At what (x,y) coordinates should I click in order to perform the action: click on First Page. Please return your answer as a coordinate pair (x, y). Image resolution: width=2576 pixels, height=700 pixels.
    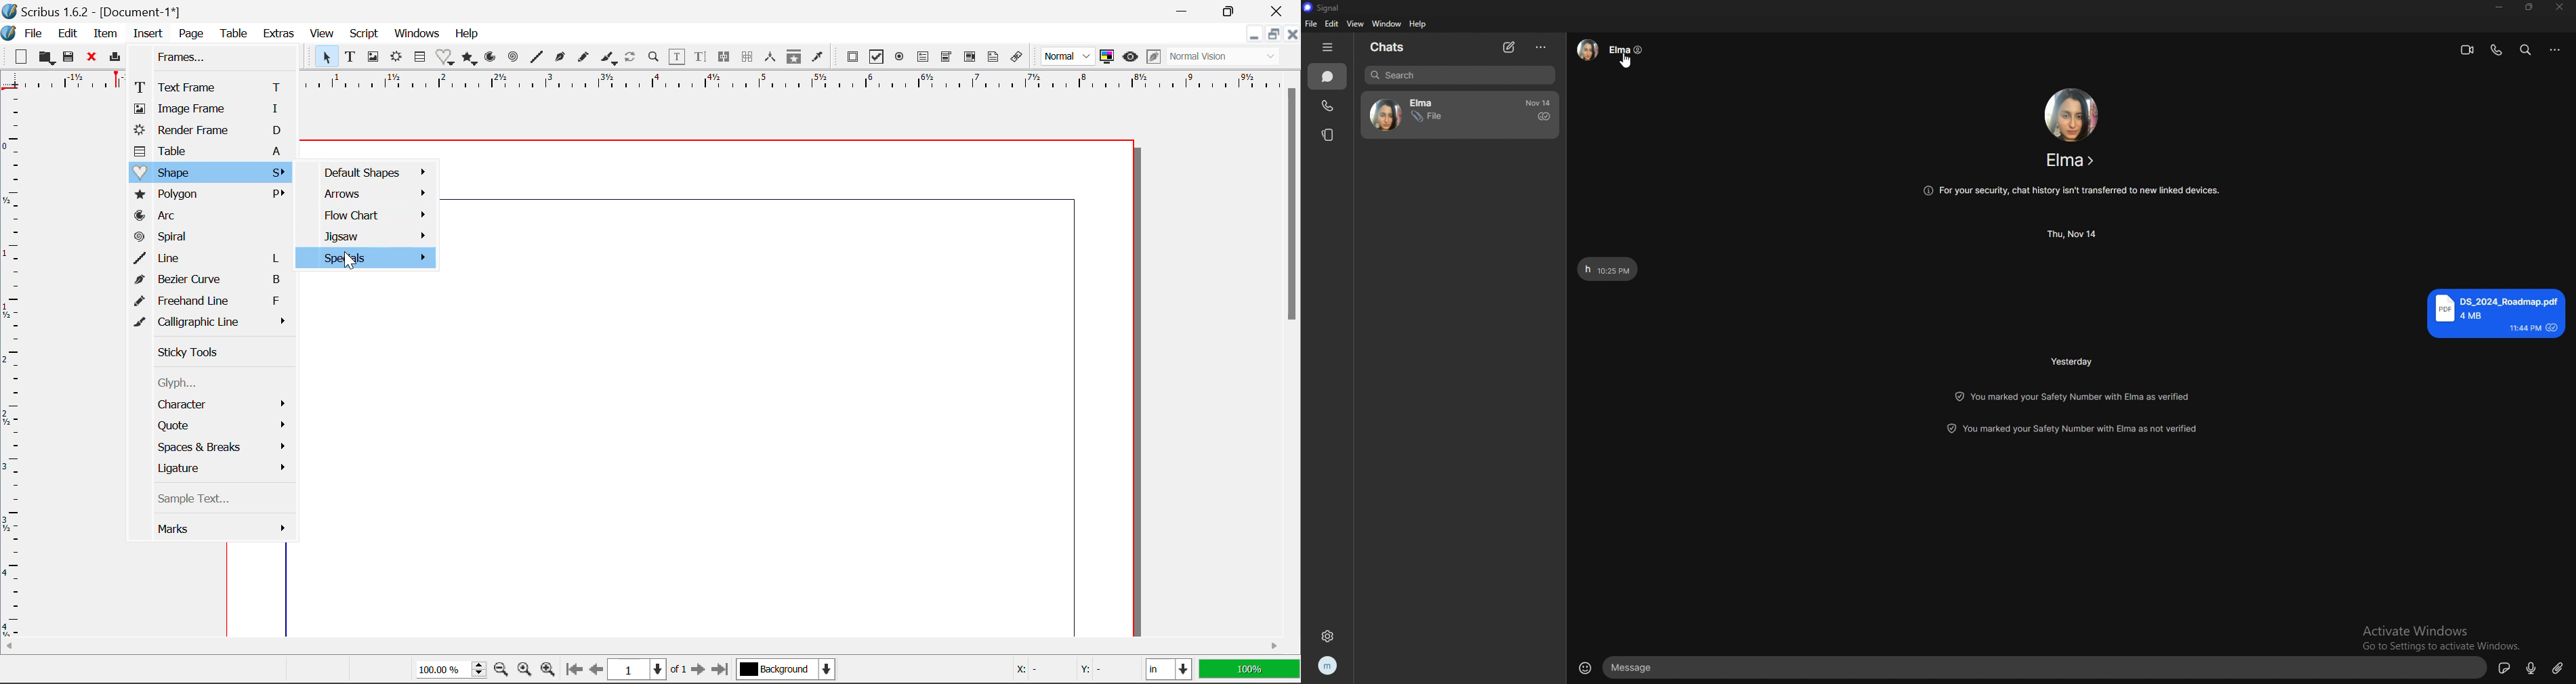
    Looking at the image, I should click on (574, 670).